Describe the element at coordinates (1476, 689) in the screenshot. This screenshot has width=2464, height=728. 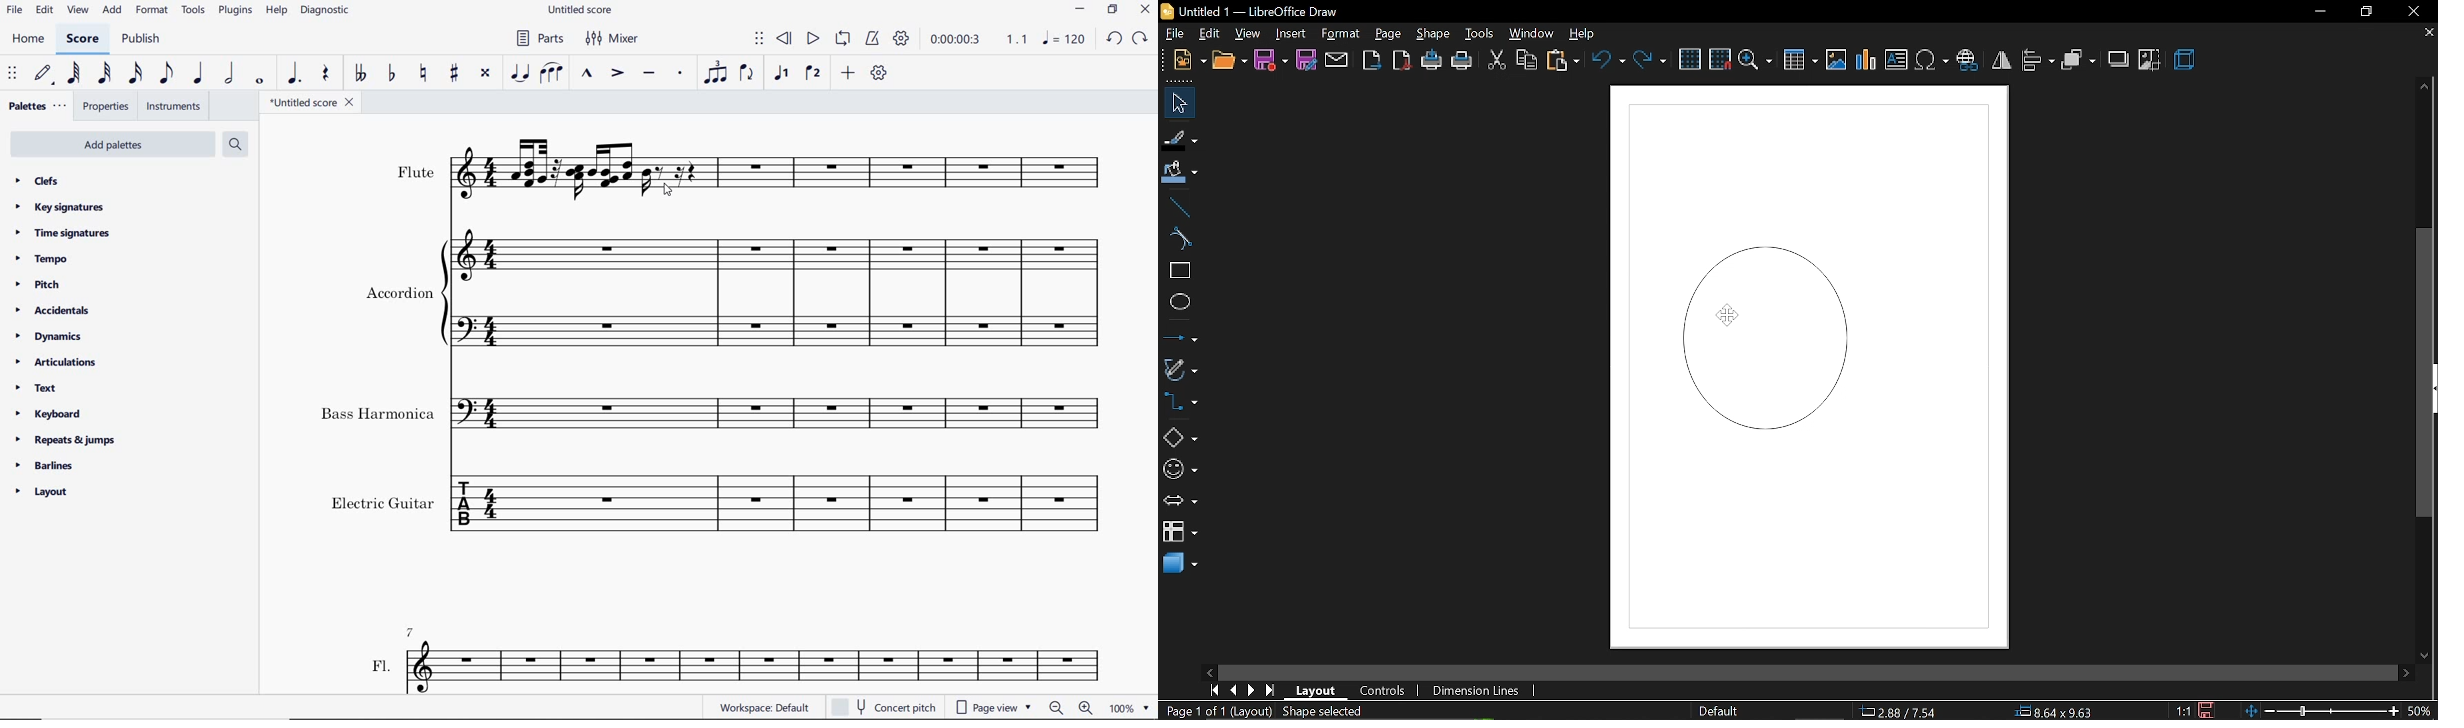
I see `dimension lines` at that location.